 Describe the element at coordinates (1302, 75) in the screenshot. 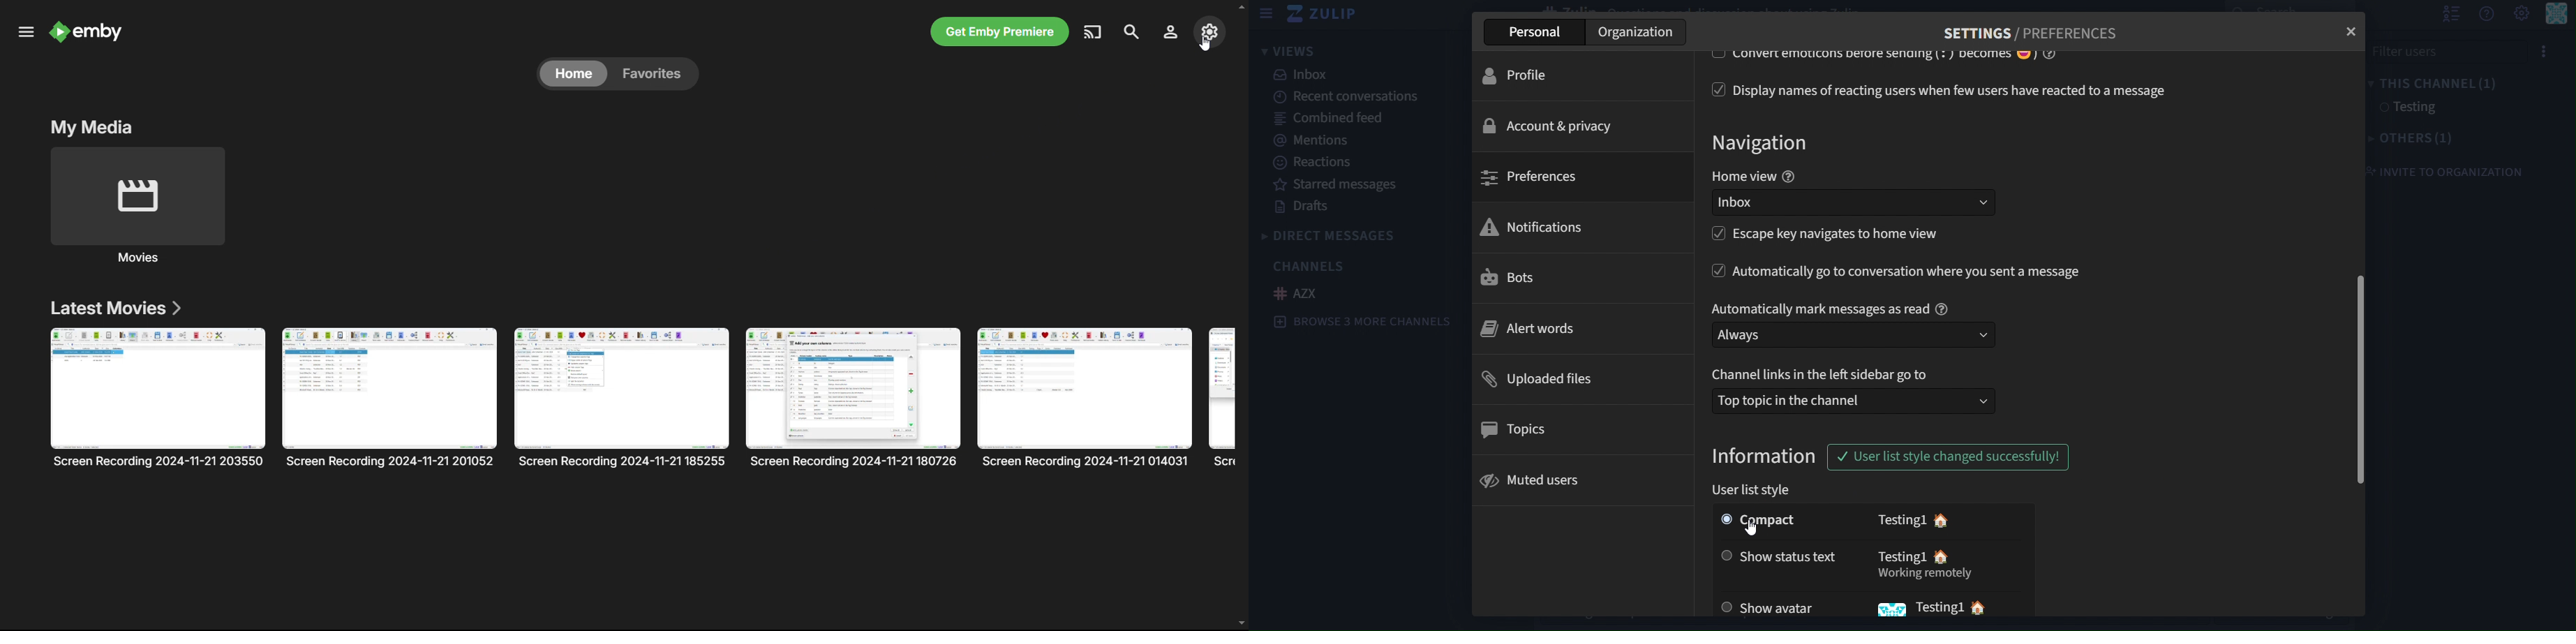

I see `inbox` at that location.